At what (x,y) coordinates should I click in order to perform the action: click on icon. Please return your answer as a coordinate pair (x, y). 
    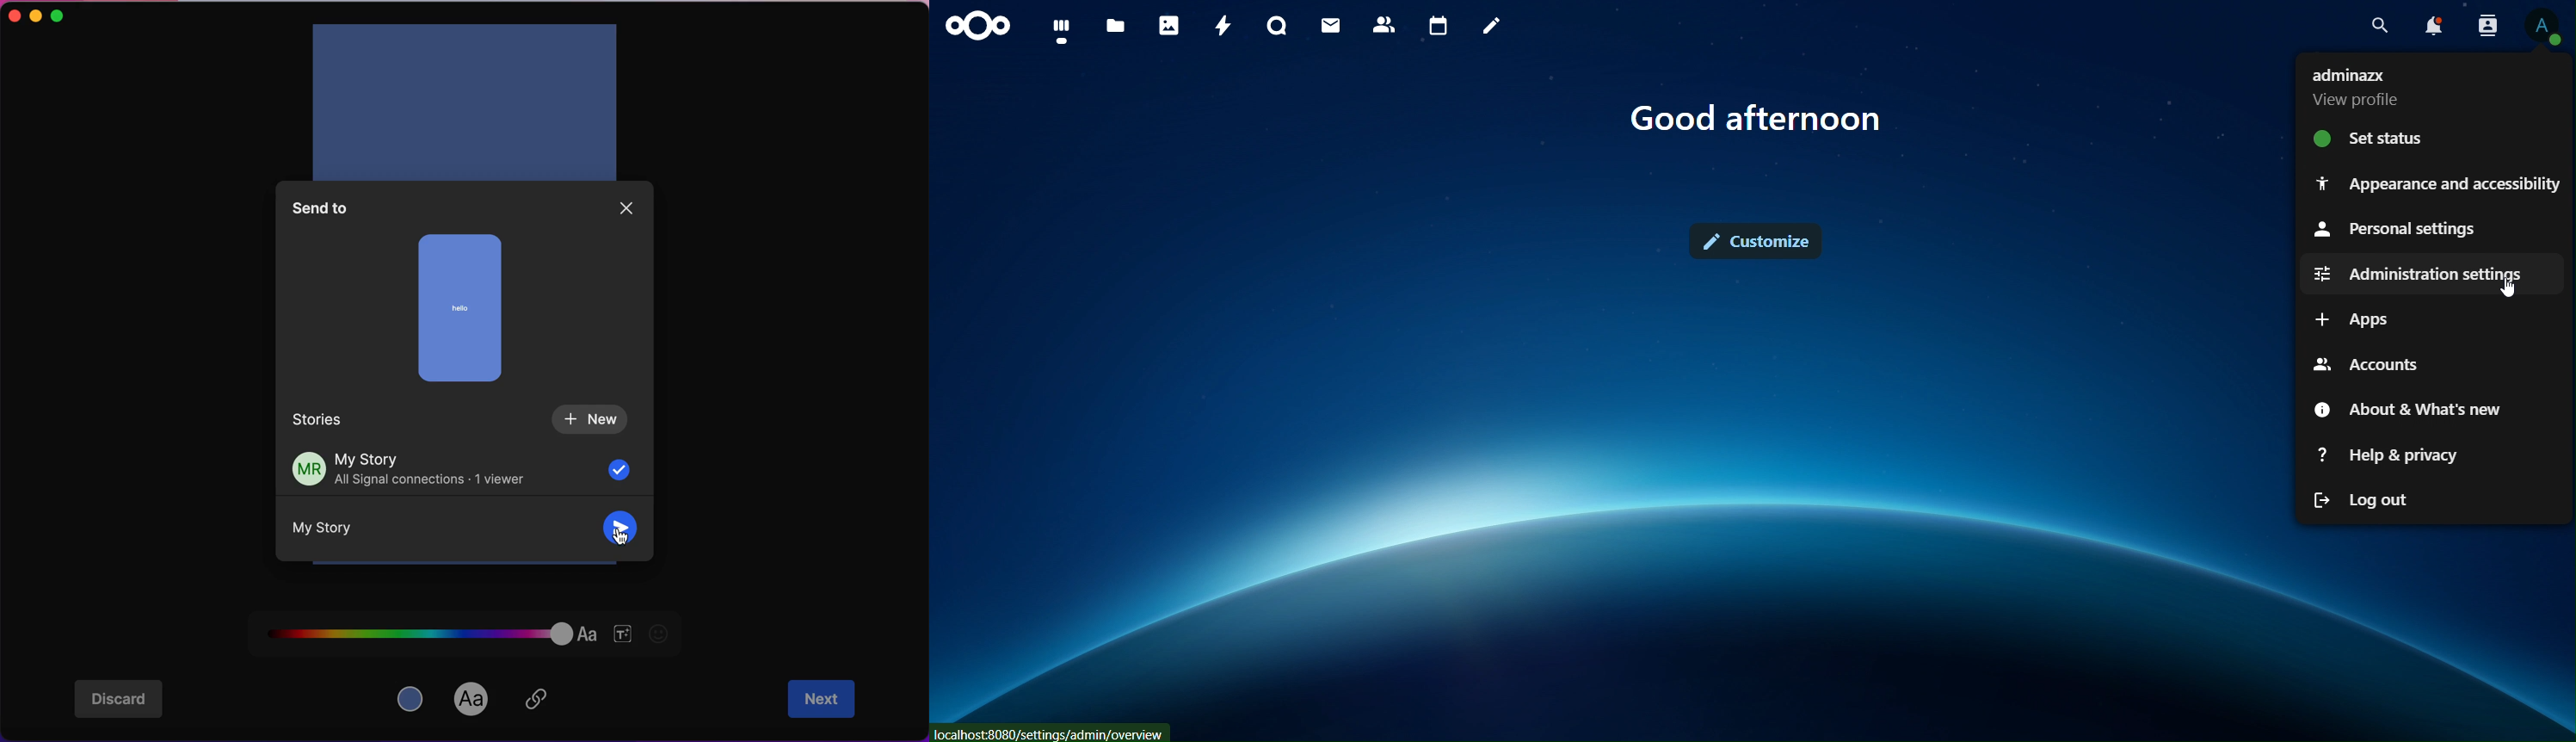
    Looking at the image, I should click on (980, 27).